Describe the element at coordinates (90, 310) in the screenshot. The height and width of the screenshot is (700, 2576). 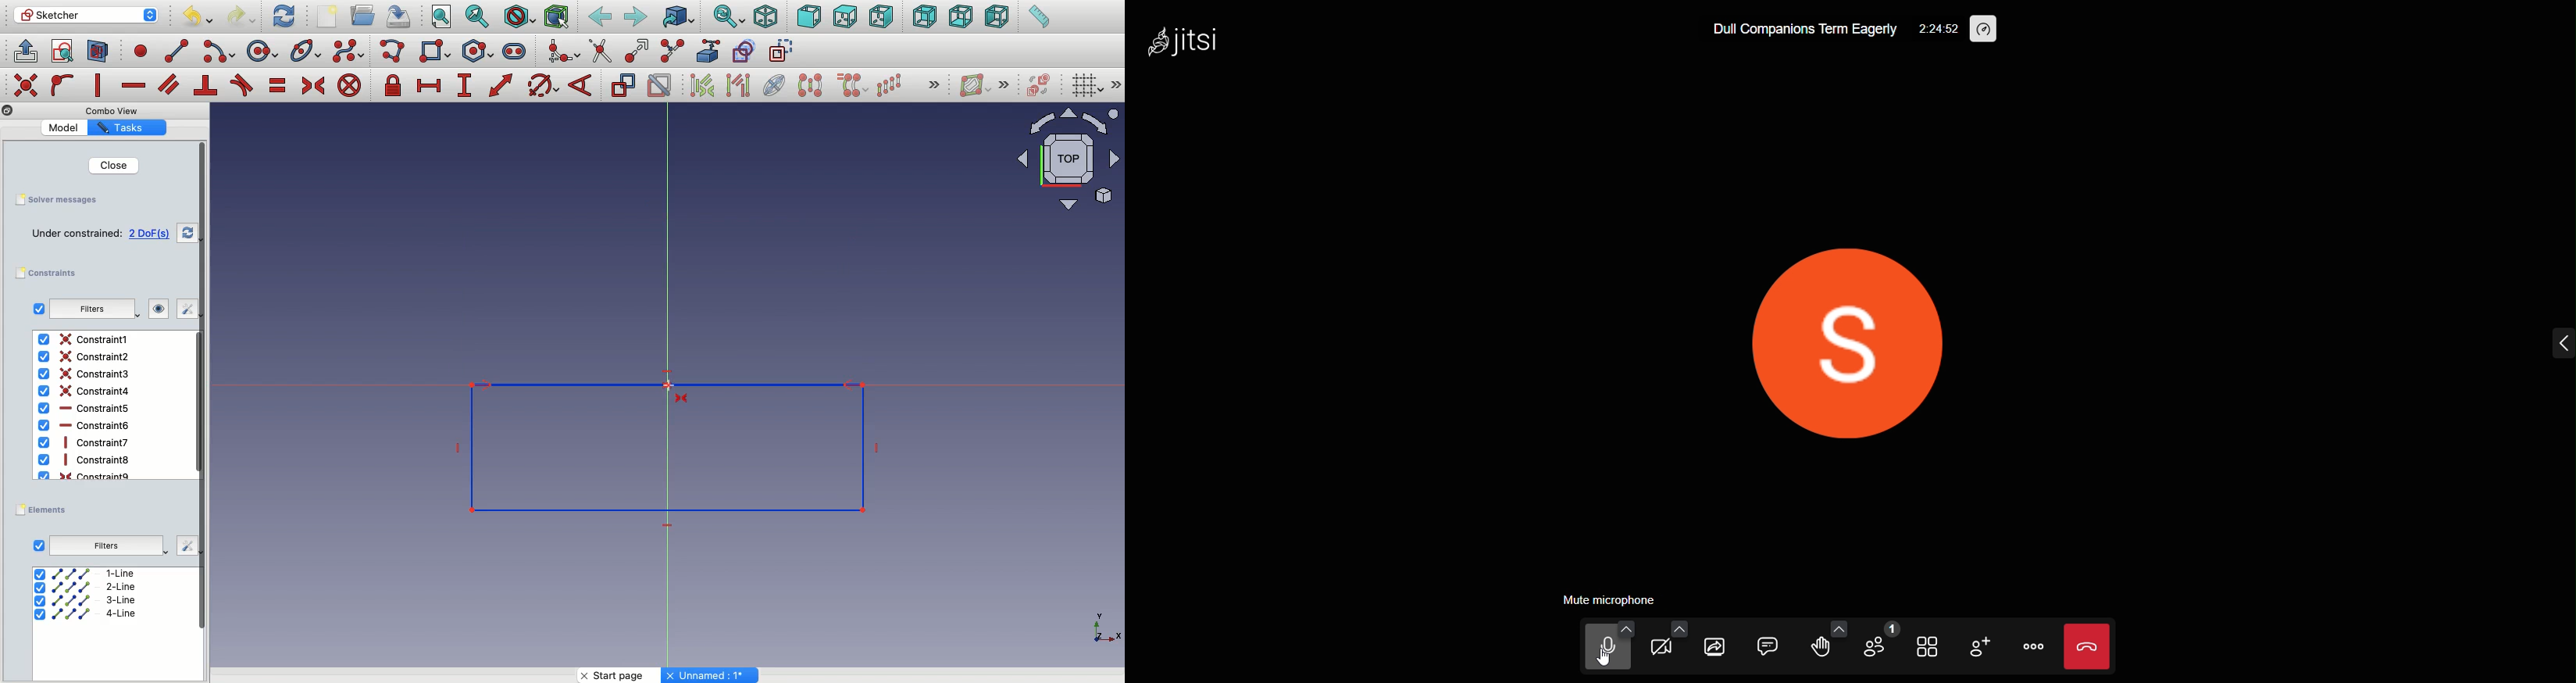
I see `filters` at that location.